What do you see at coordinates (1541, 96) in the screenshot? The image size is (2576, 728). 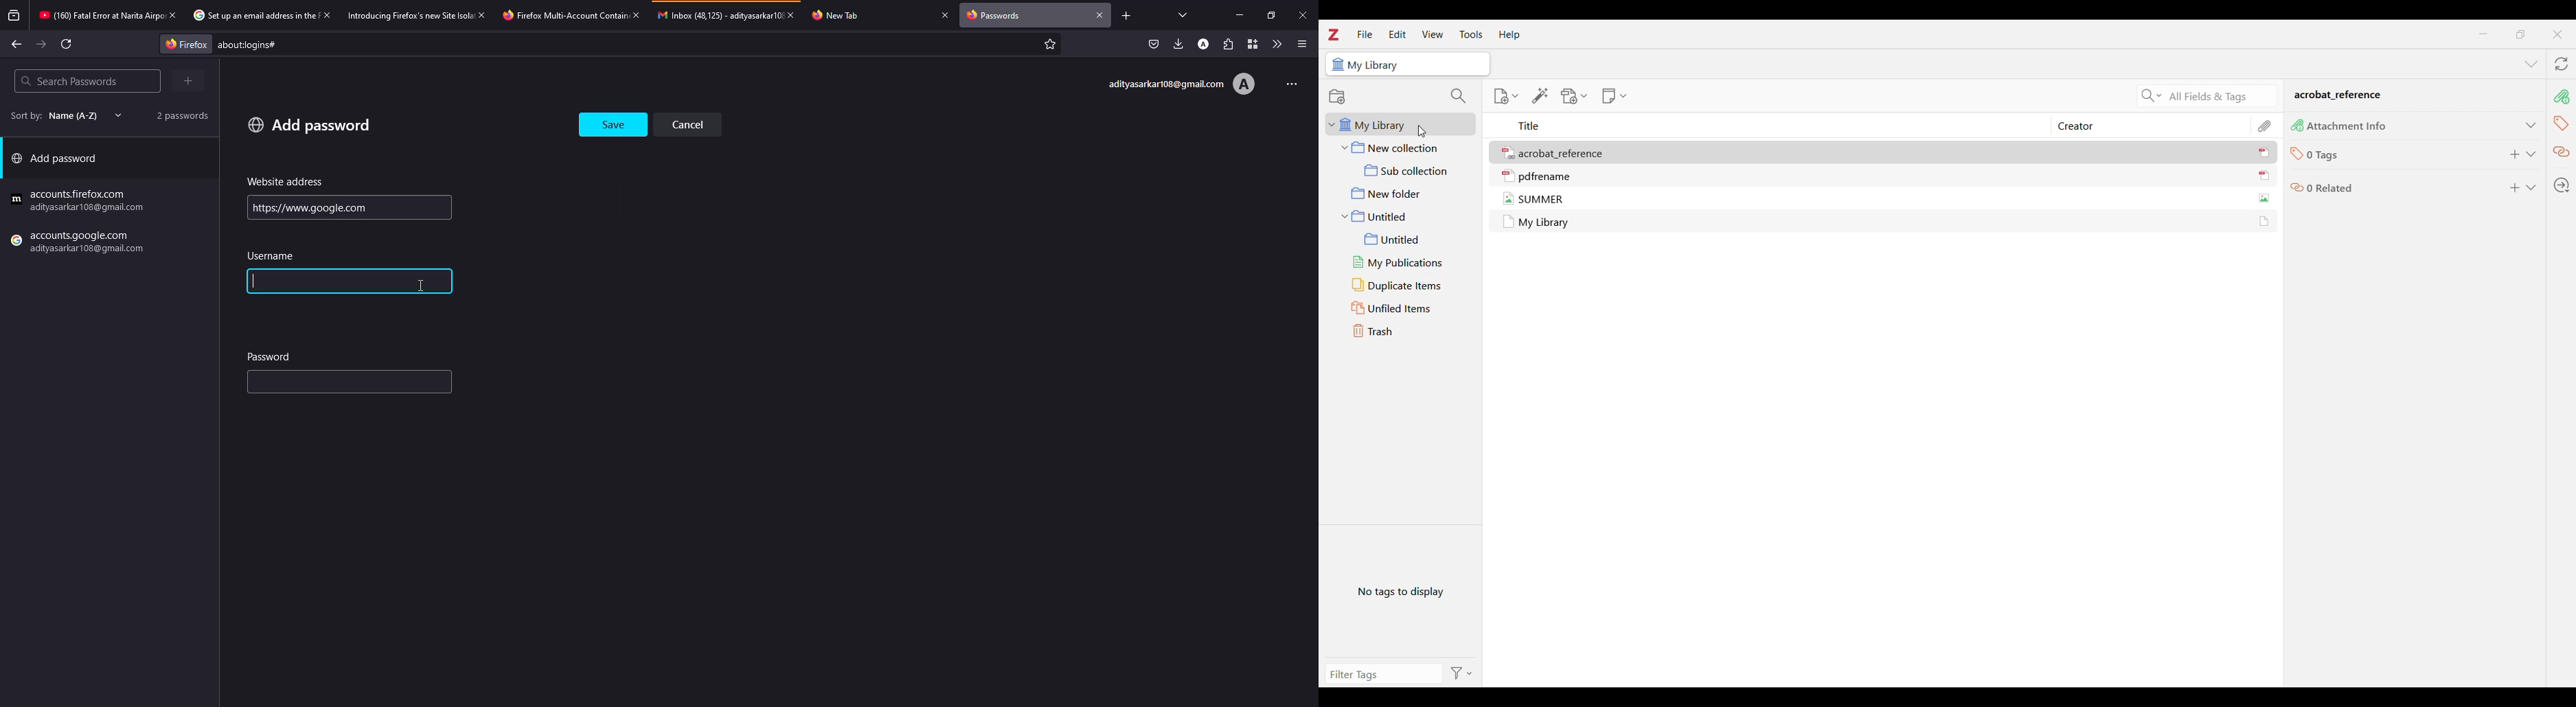 I see `Add item/s by identifier` at bounding box center [1541, 96].